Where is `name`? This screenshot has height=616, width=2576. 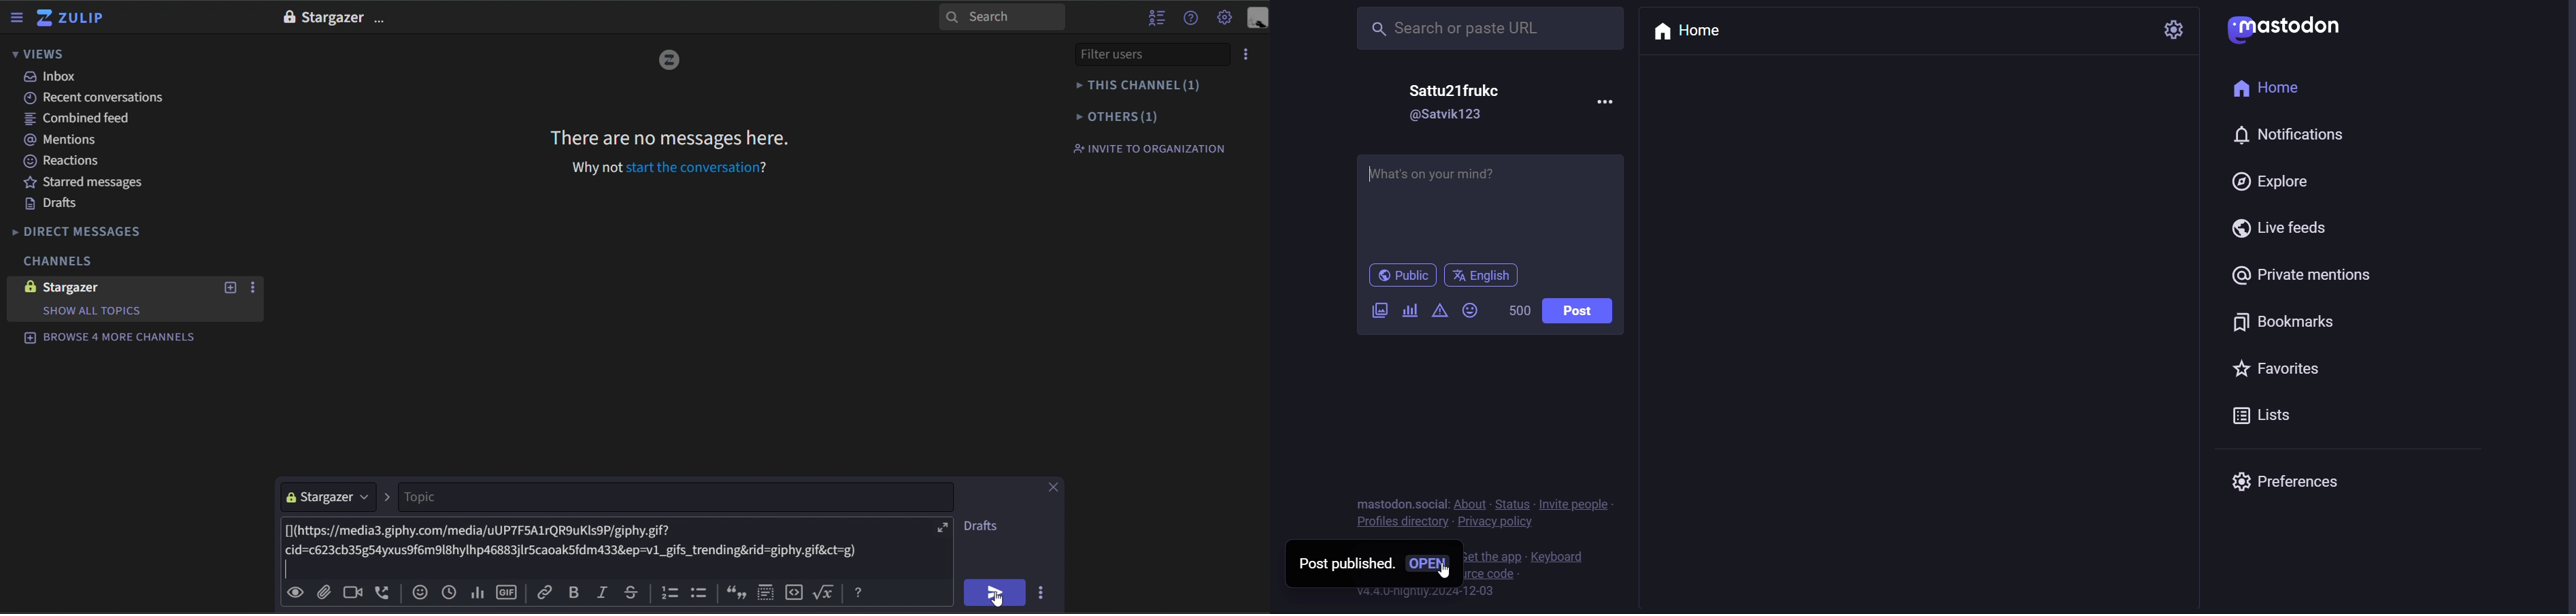 name is located at coordinates (1454, 91).